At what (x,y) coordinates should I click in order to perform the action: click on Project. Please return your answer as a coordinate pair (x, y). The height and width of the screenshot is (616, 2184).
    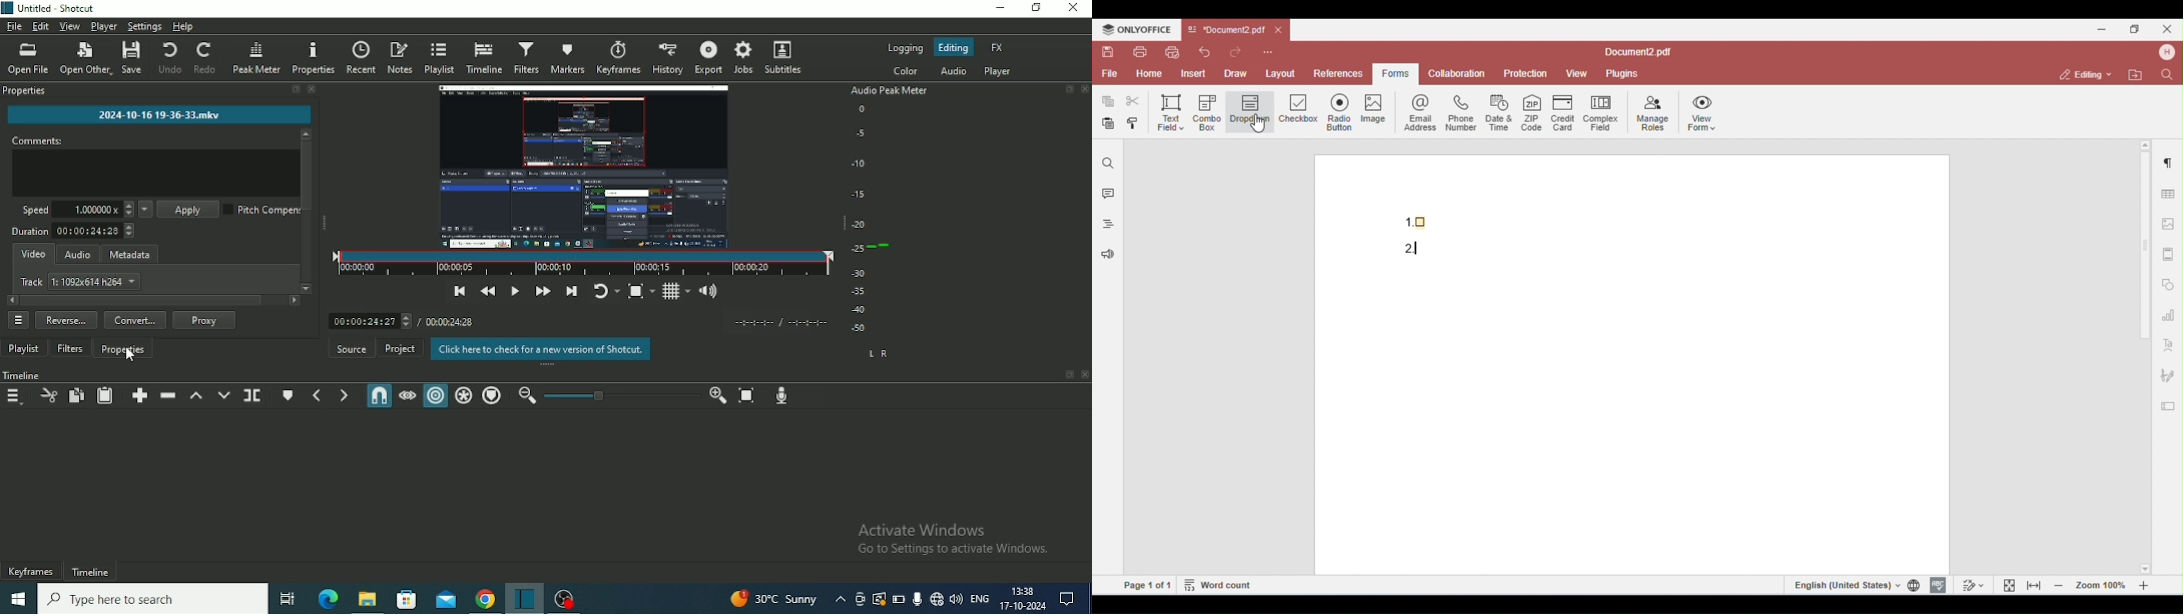
    Looking at the image, I should click on (399, 348).